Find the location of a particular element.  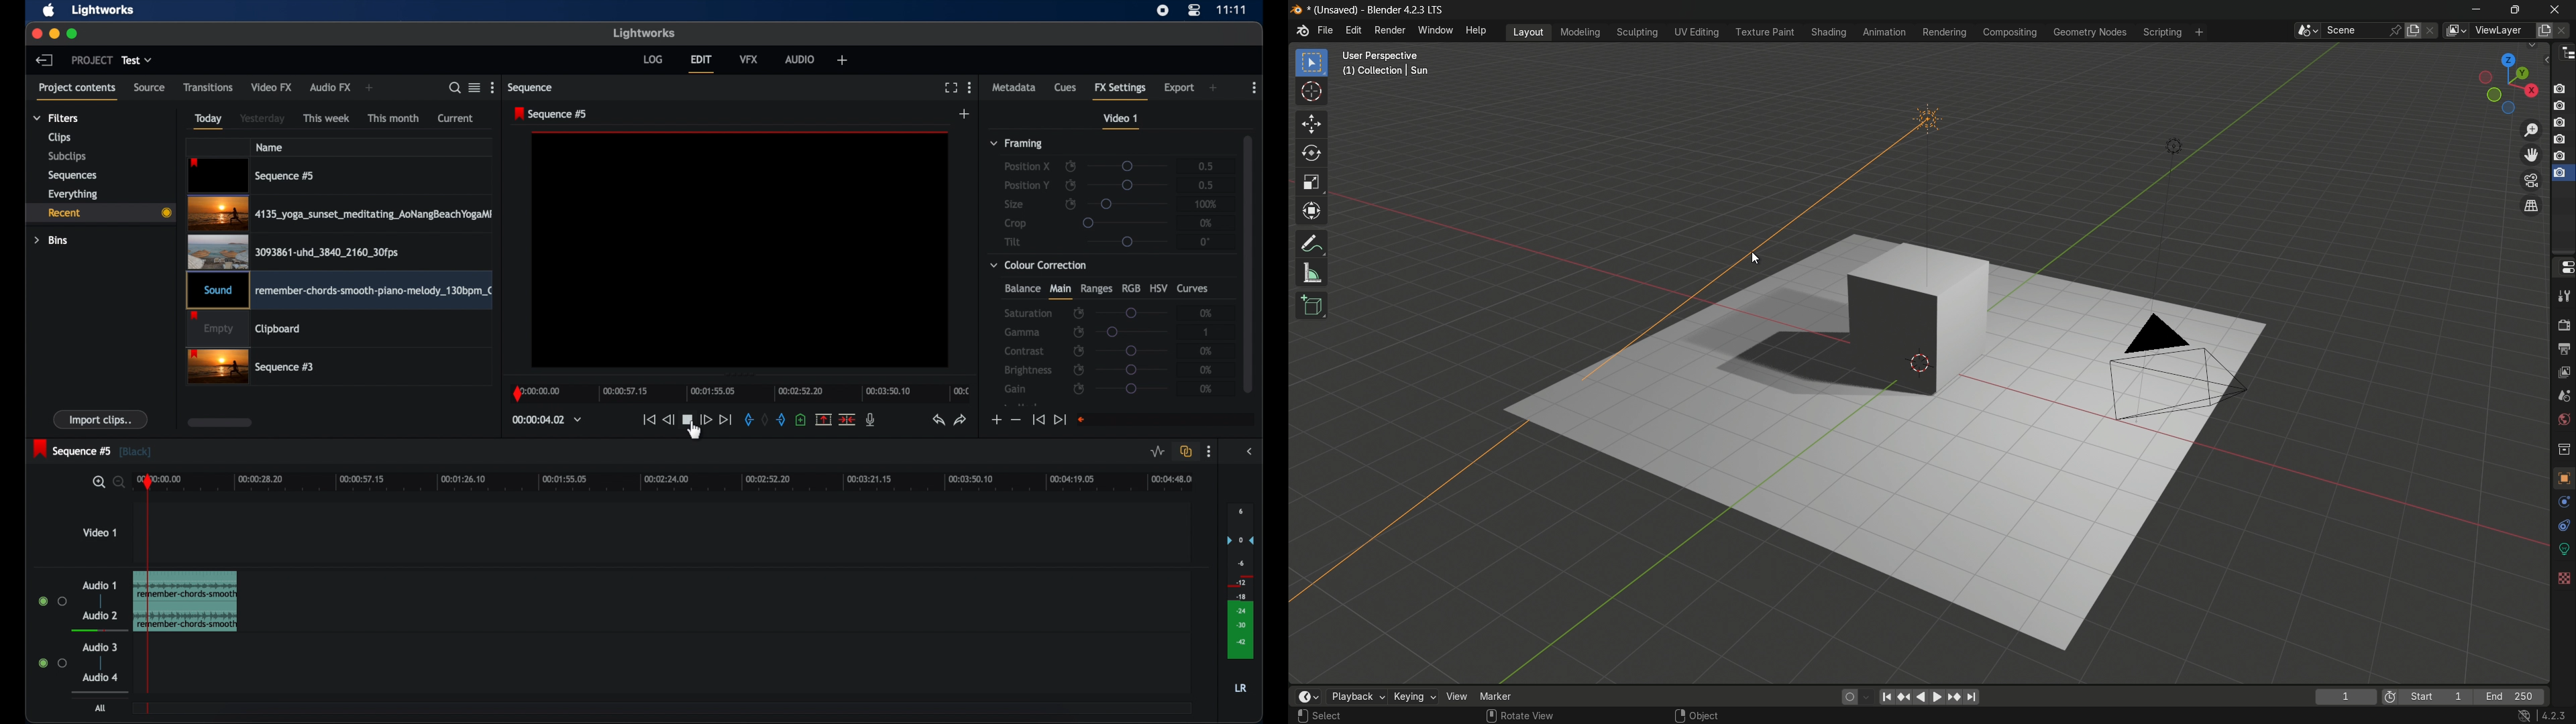

textures is located at coordinates (2563, 577).